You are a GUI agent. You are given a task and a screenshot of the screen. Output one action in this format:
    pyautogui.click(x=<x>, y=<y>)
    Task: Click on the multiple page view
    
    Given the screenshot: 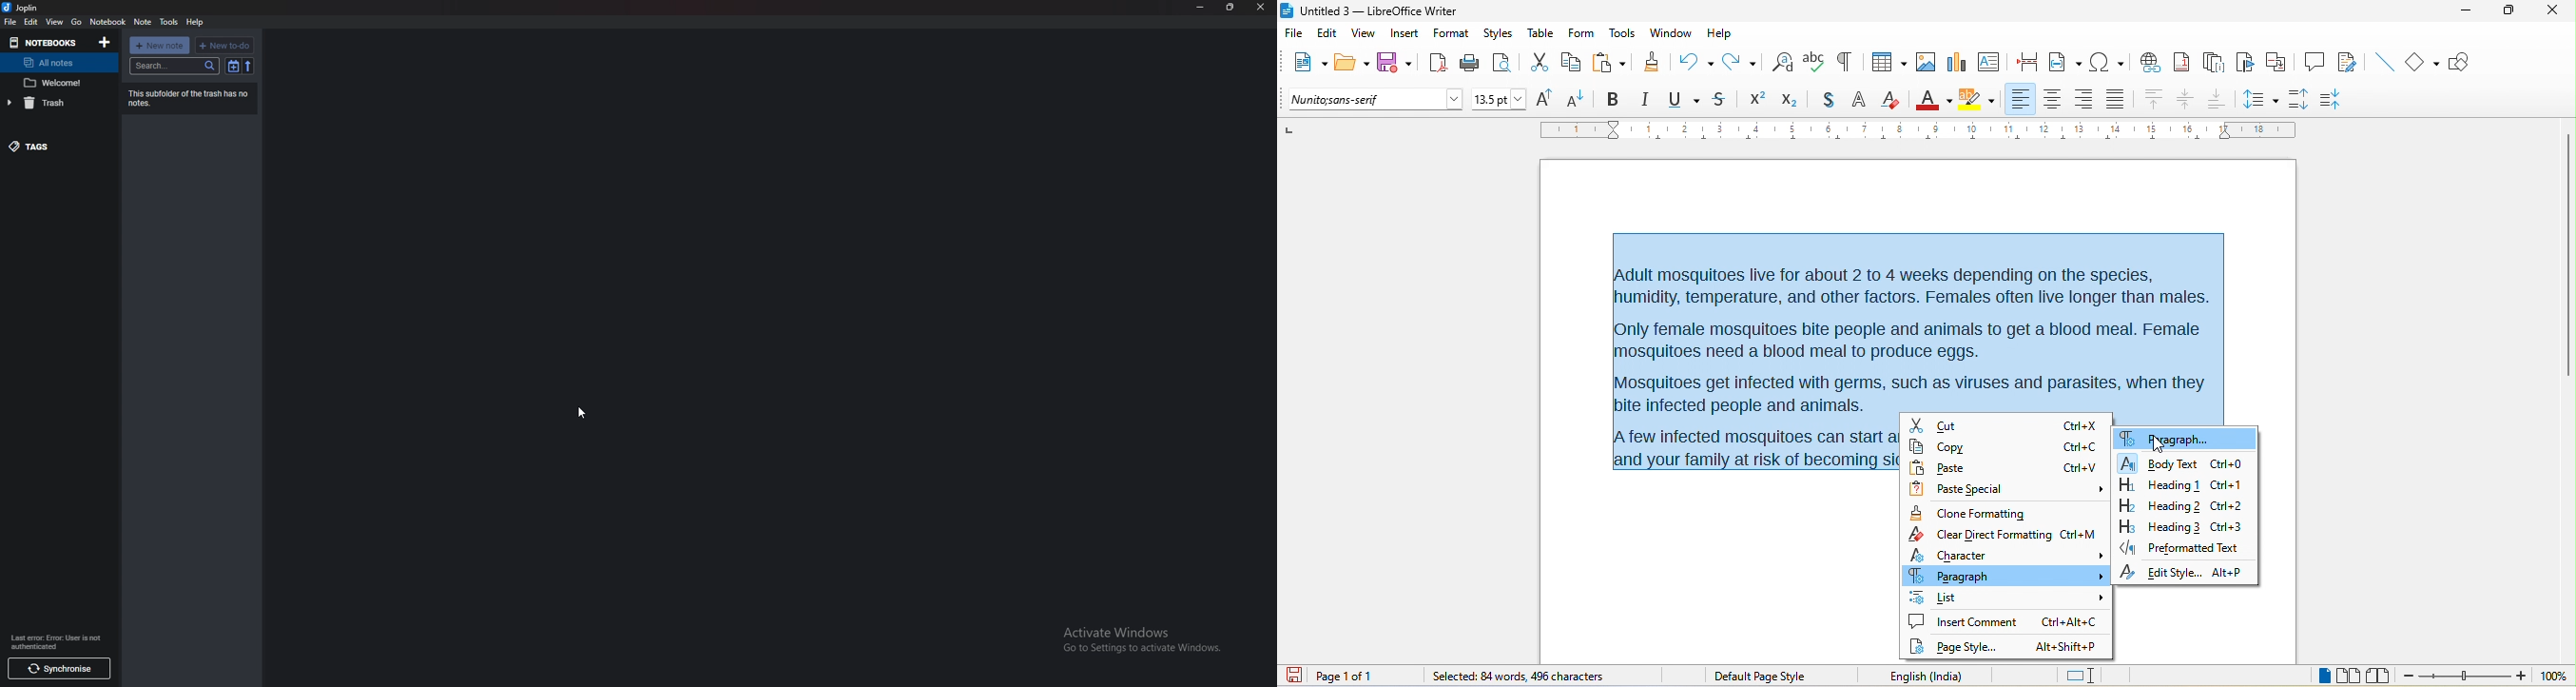 What is the action you would take?
    pyautogui.click(x=2349, y=677)
    